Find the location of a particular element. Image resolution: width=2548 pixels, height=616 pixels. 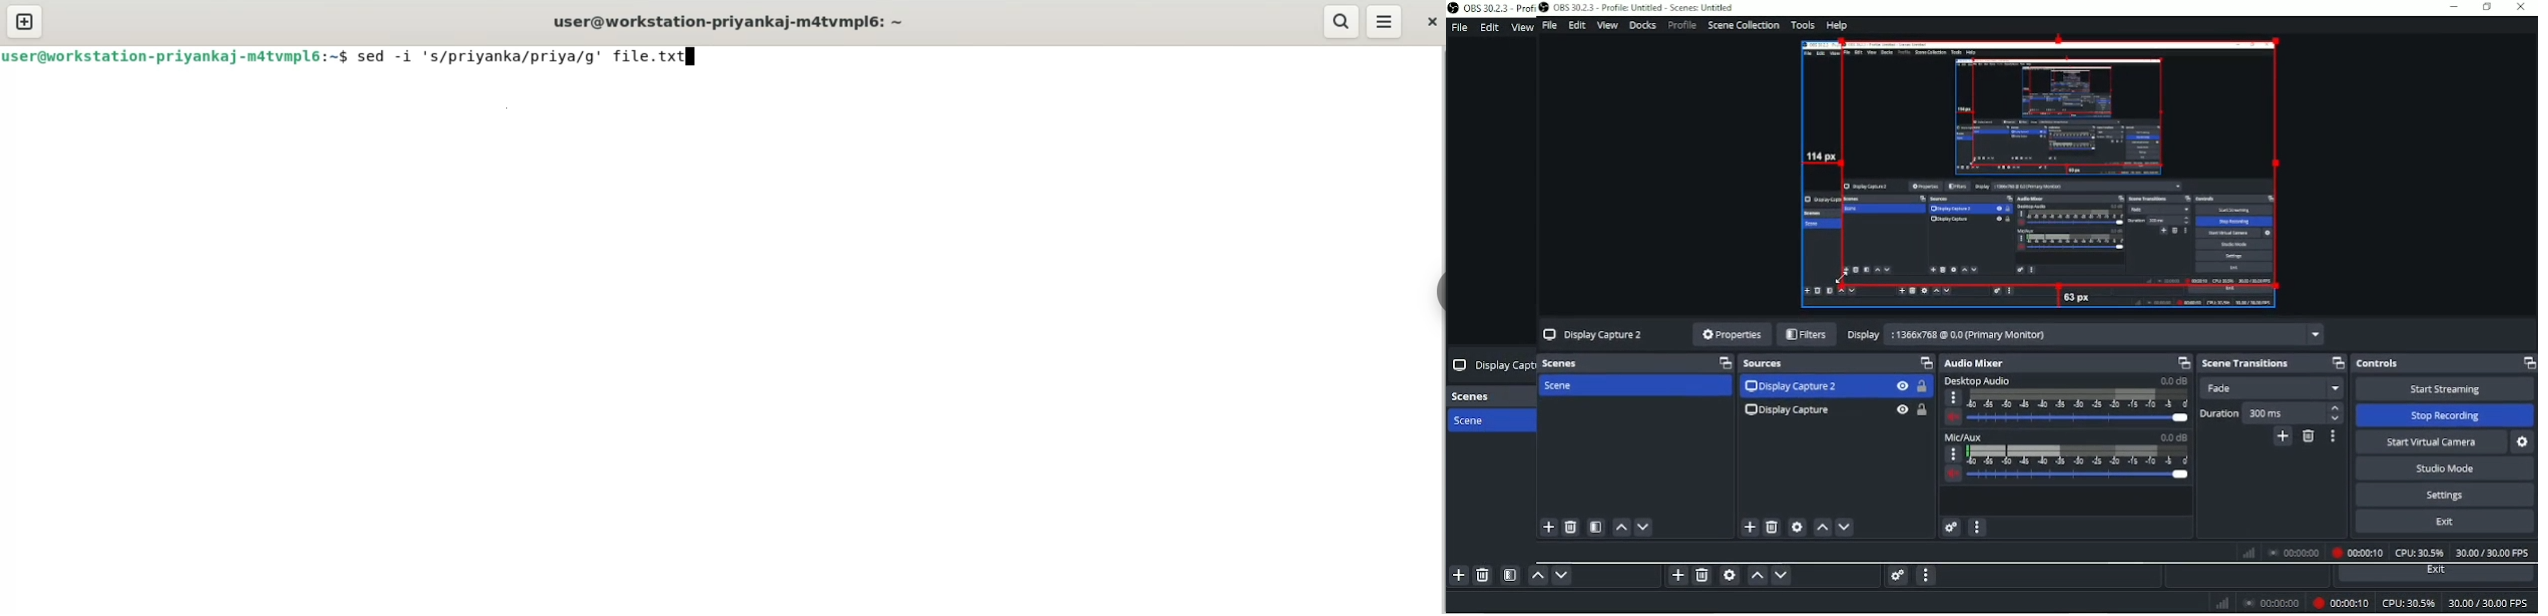

Add cofigurable transition is located at coordinates (2278, 438).